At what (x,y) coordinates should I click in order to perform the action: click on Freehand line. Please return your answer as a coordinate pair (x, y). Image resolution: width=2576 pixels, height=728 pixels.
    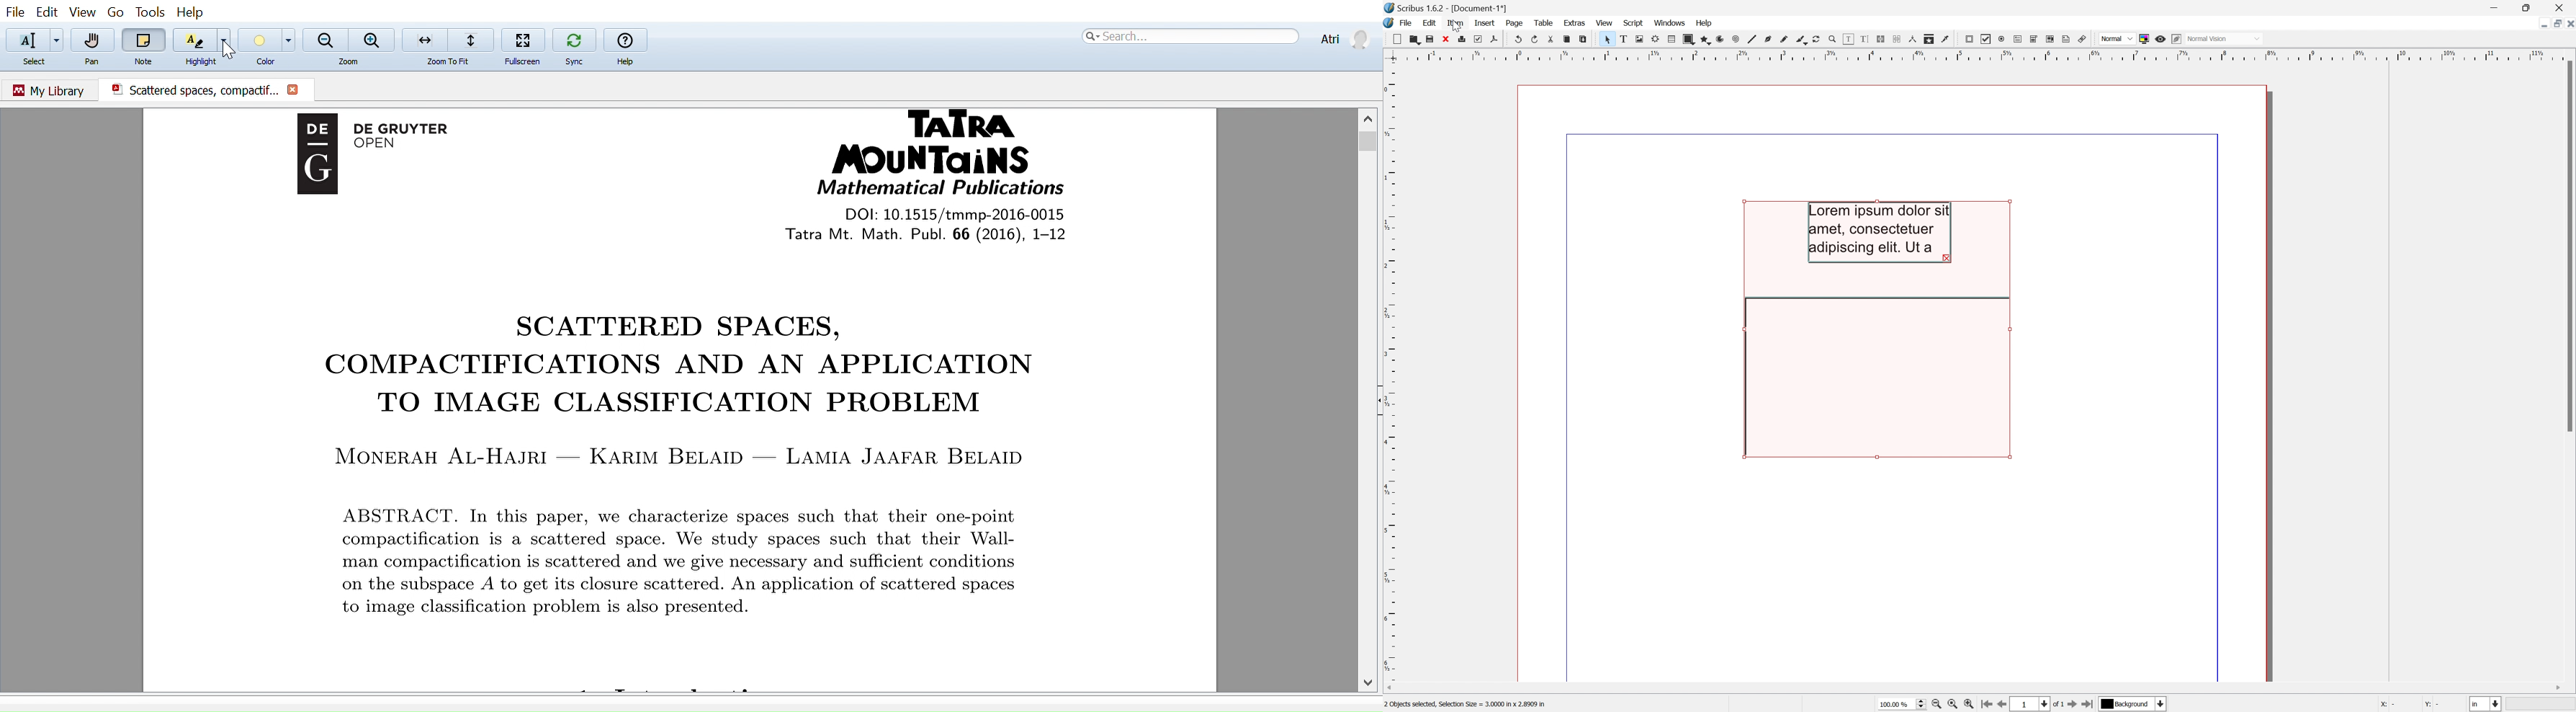
    Looking at the image, I should click on (1783, 40).